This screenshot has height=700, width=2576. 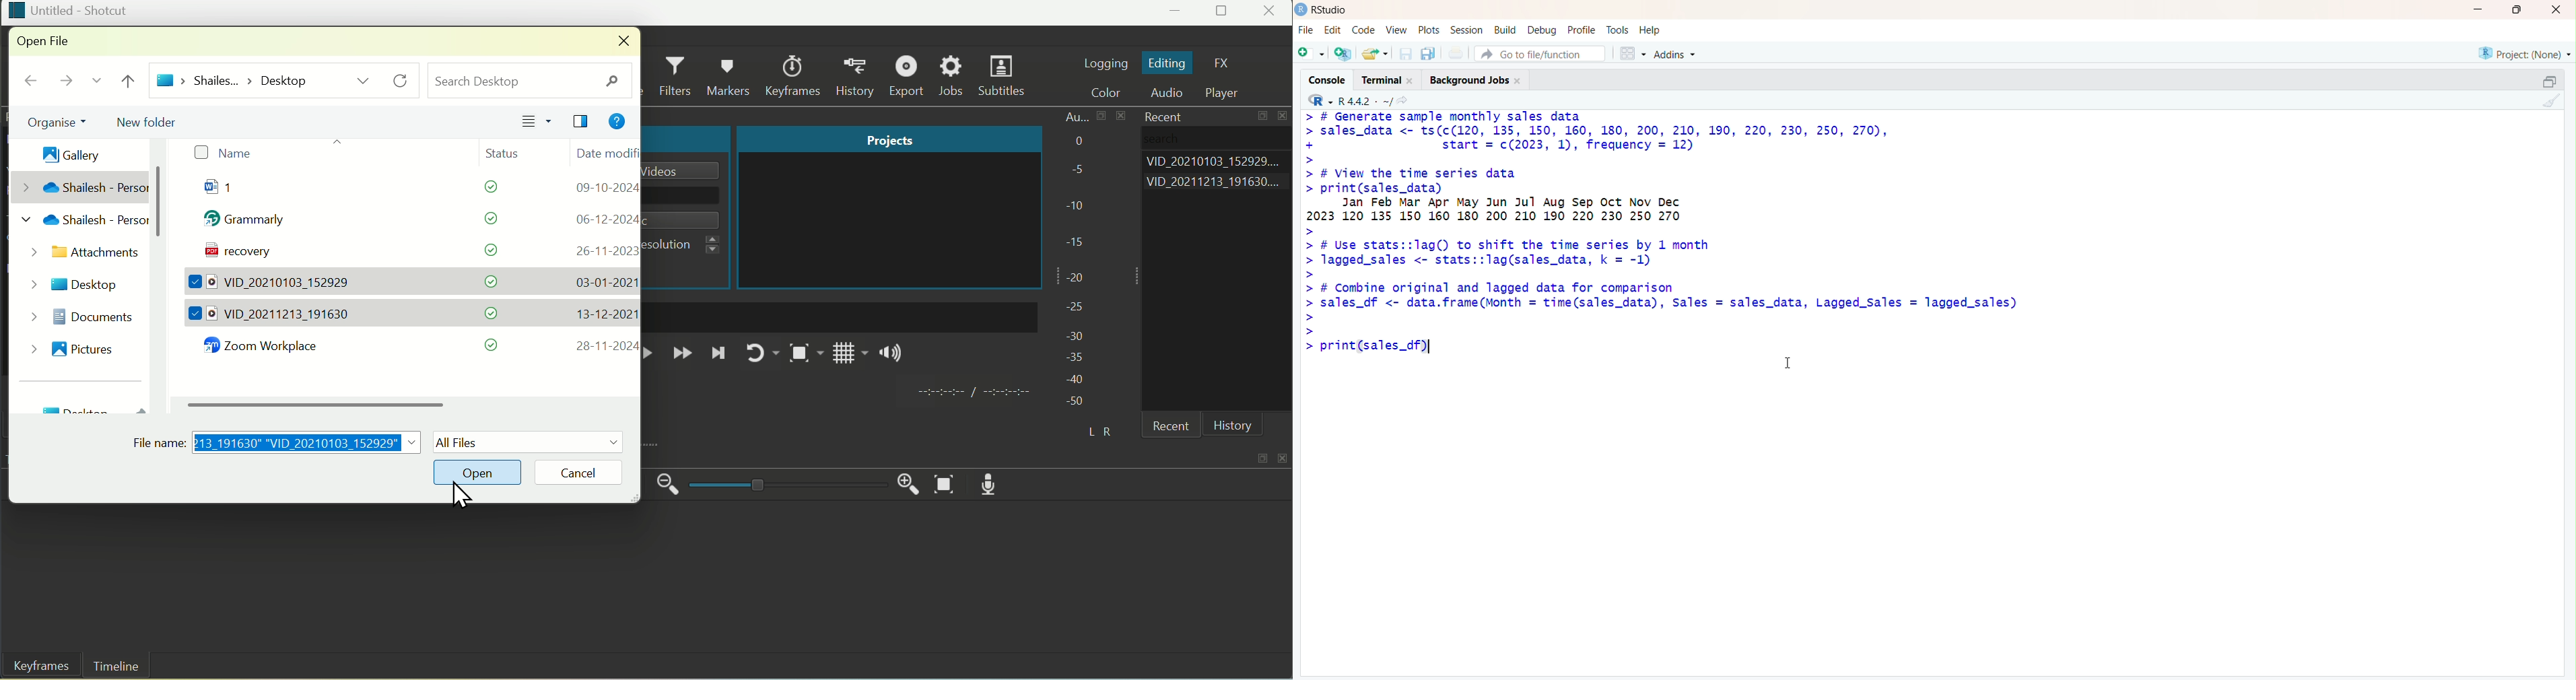 I want to click on minimize, so click(x=2476, y=10).